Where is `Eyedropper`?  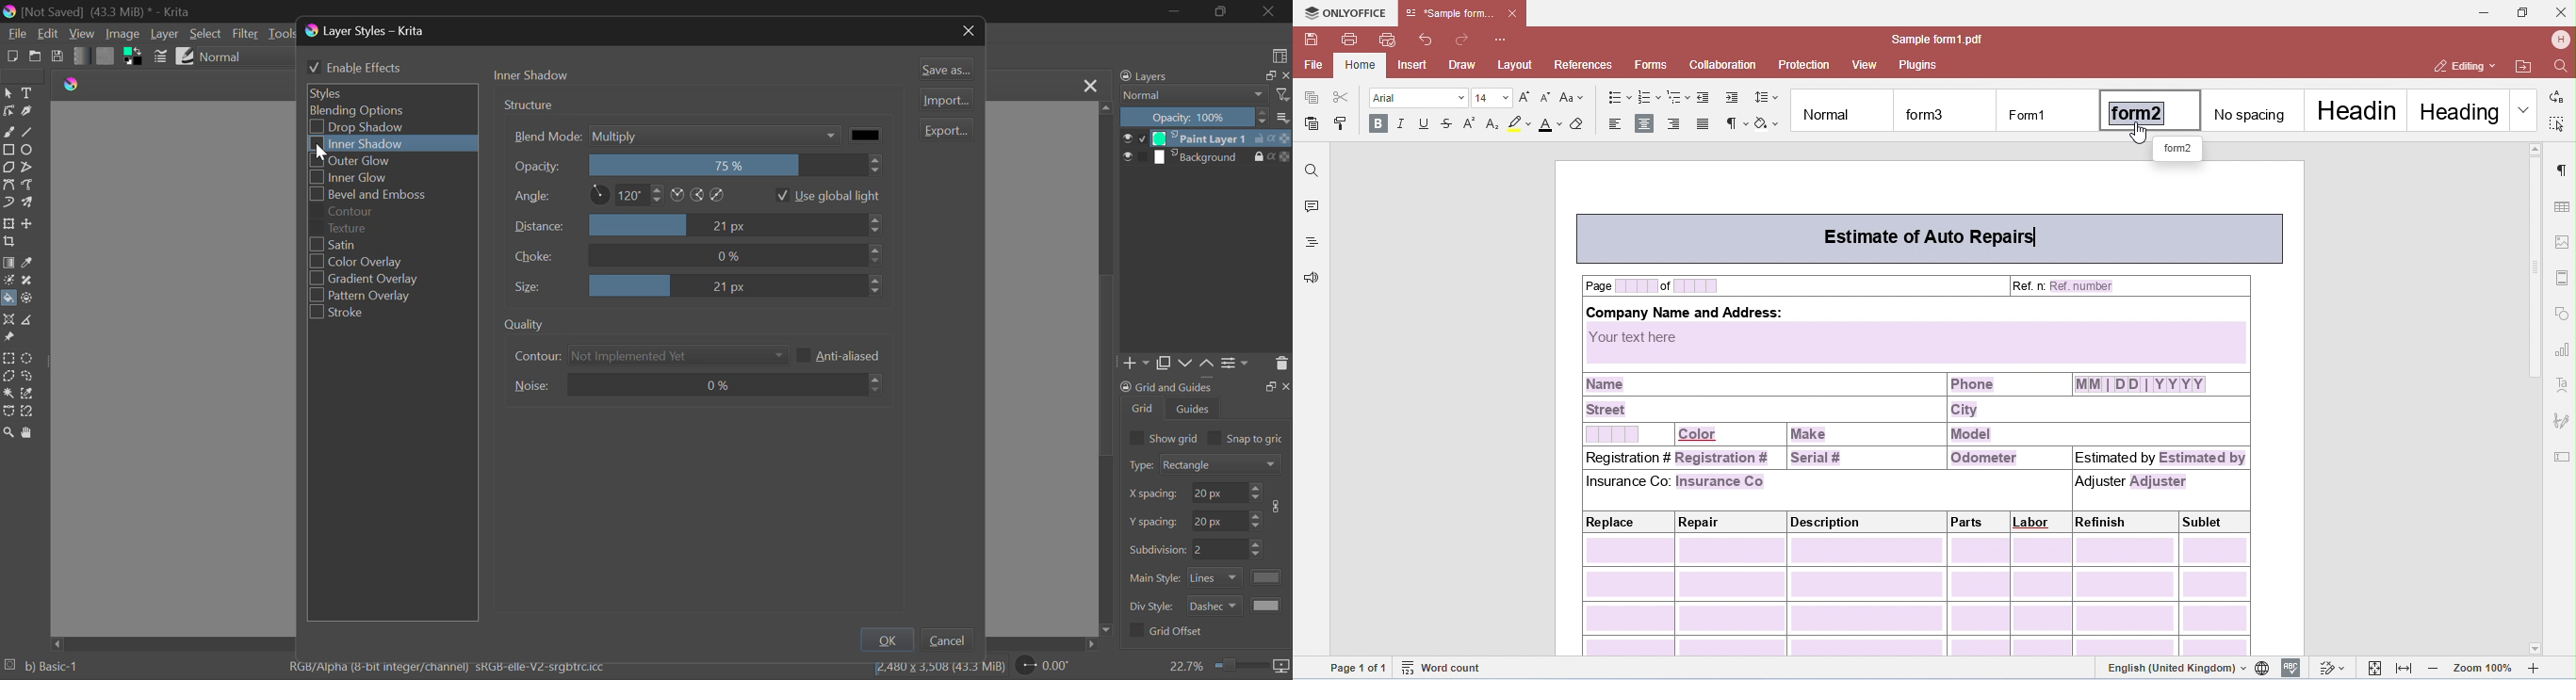
Eyedropper is located at coordinates (30, 262).